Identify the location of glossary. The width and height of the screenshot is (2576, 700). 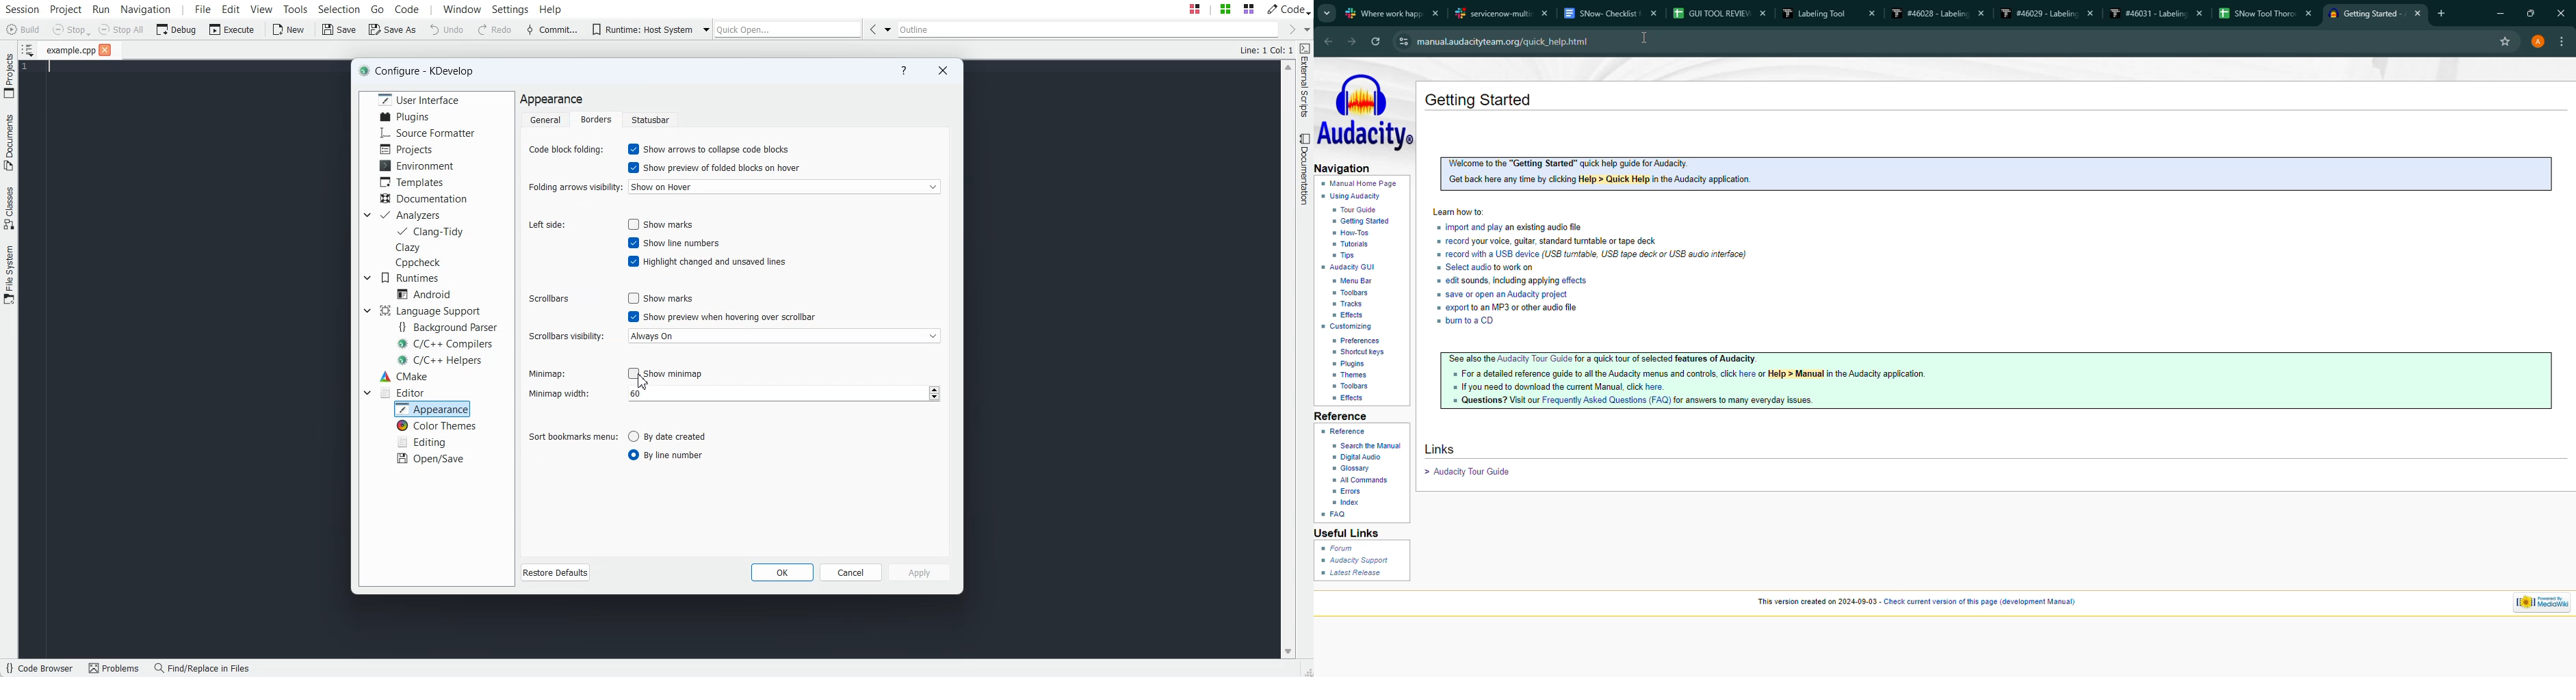
(1357, 469).